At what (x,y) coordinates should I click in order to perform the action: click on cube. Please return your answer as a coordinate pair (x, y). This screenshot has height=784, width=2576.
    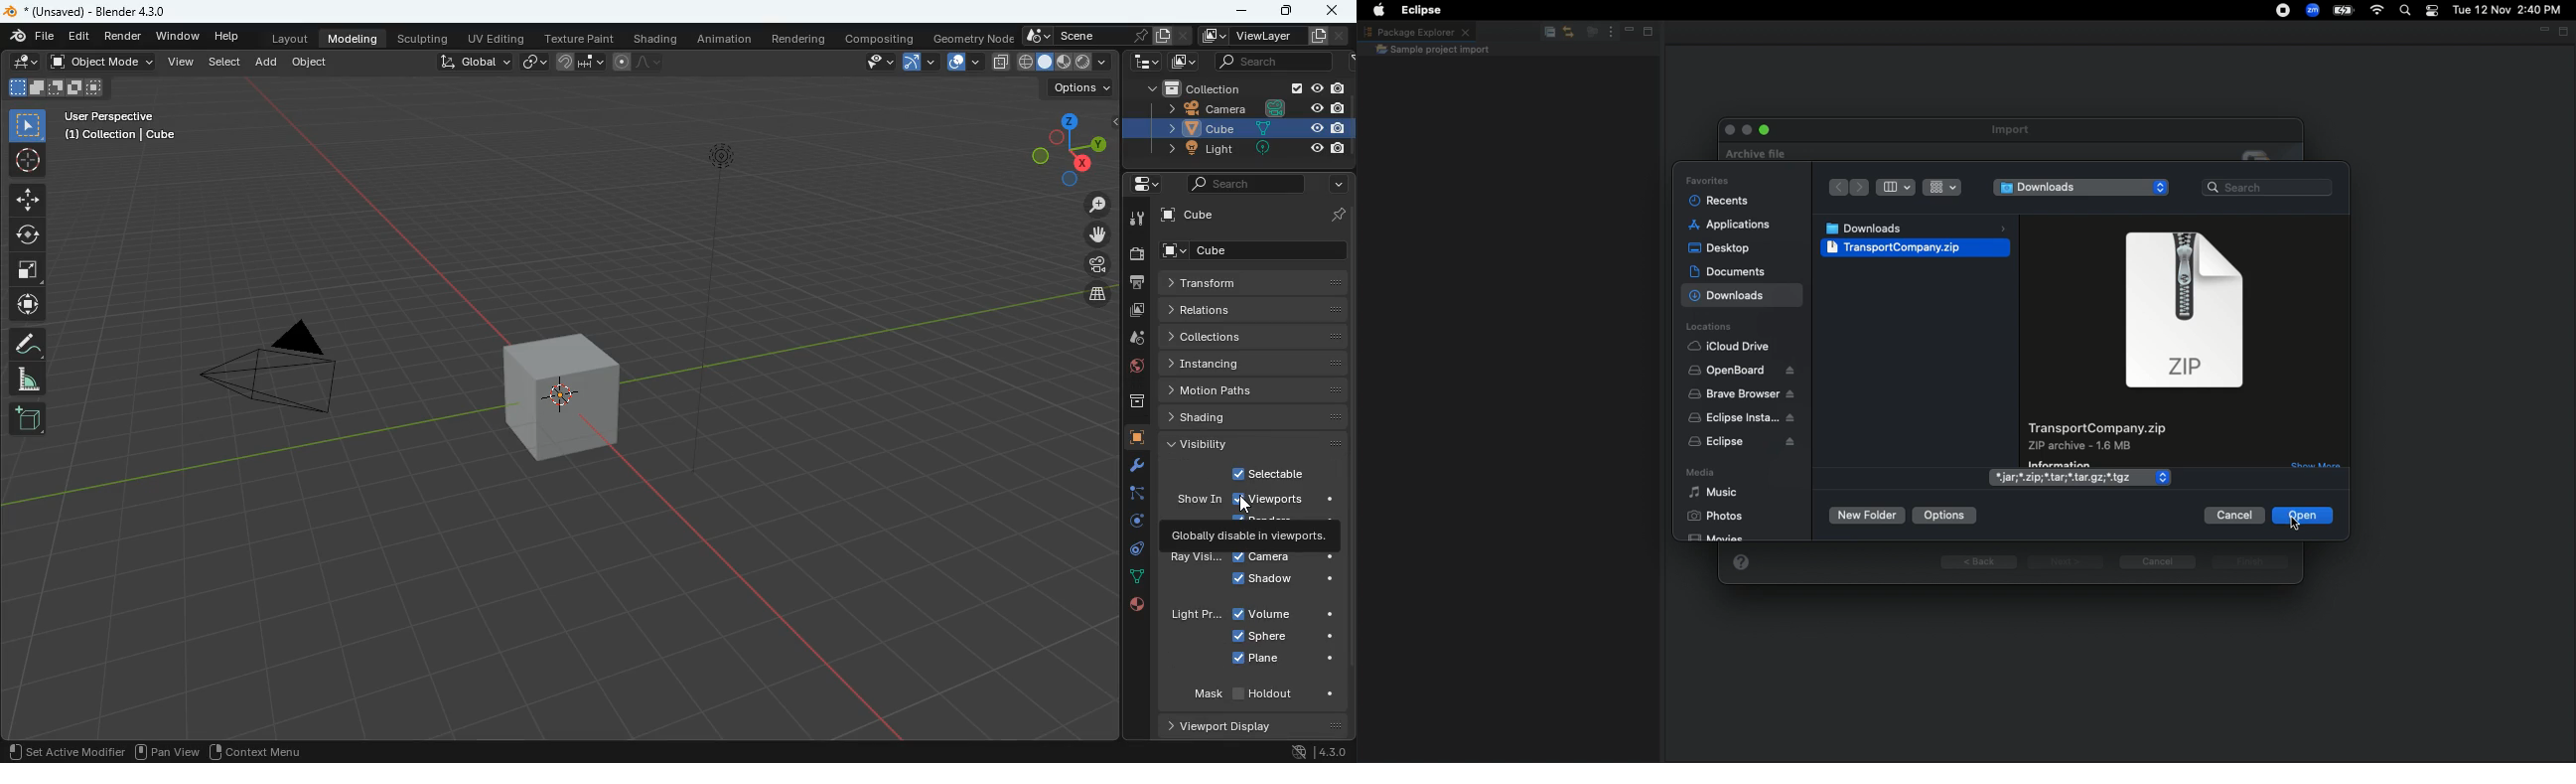
    Looking at the image, I should click on (1188, 218).